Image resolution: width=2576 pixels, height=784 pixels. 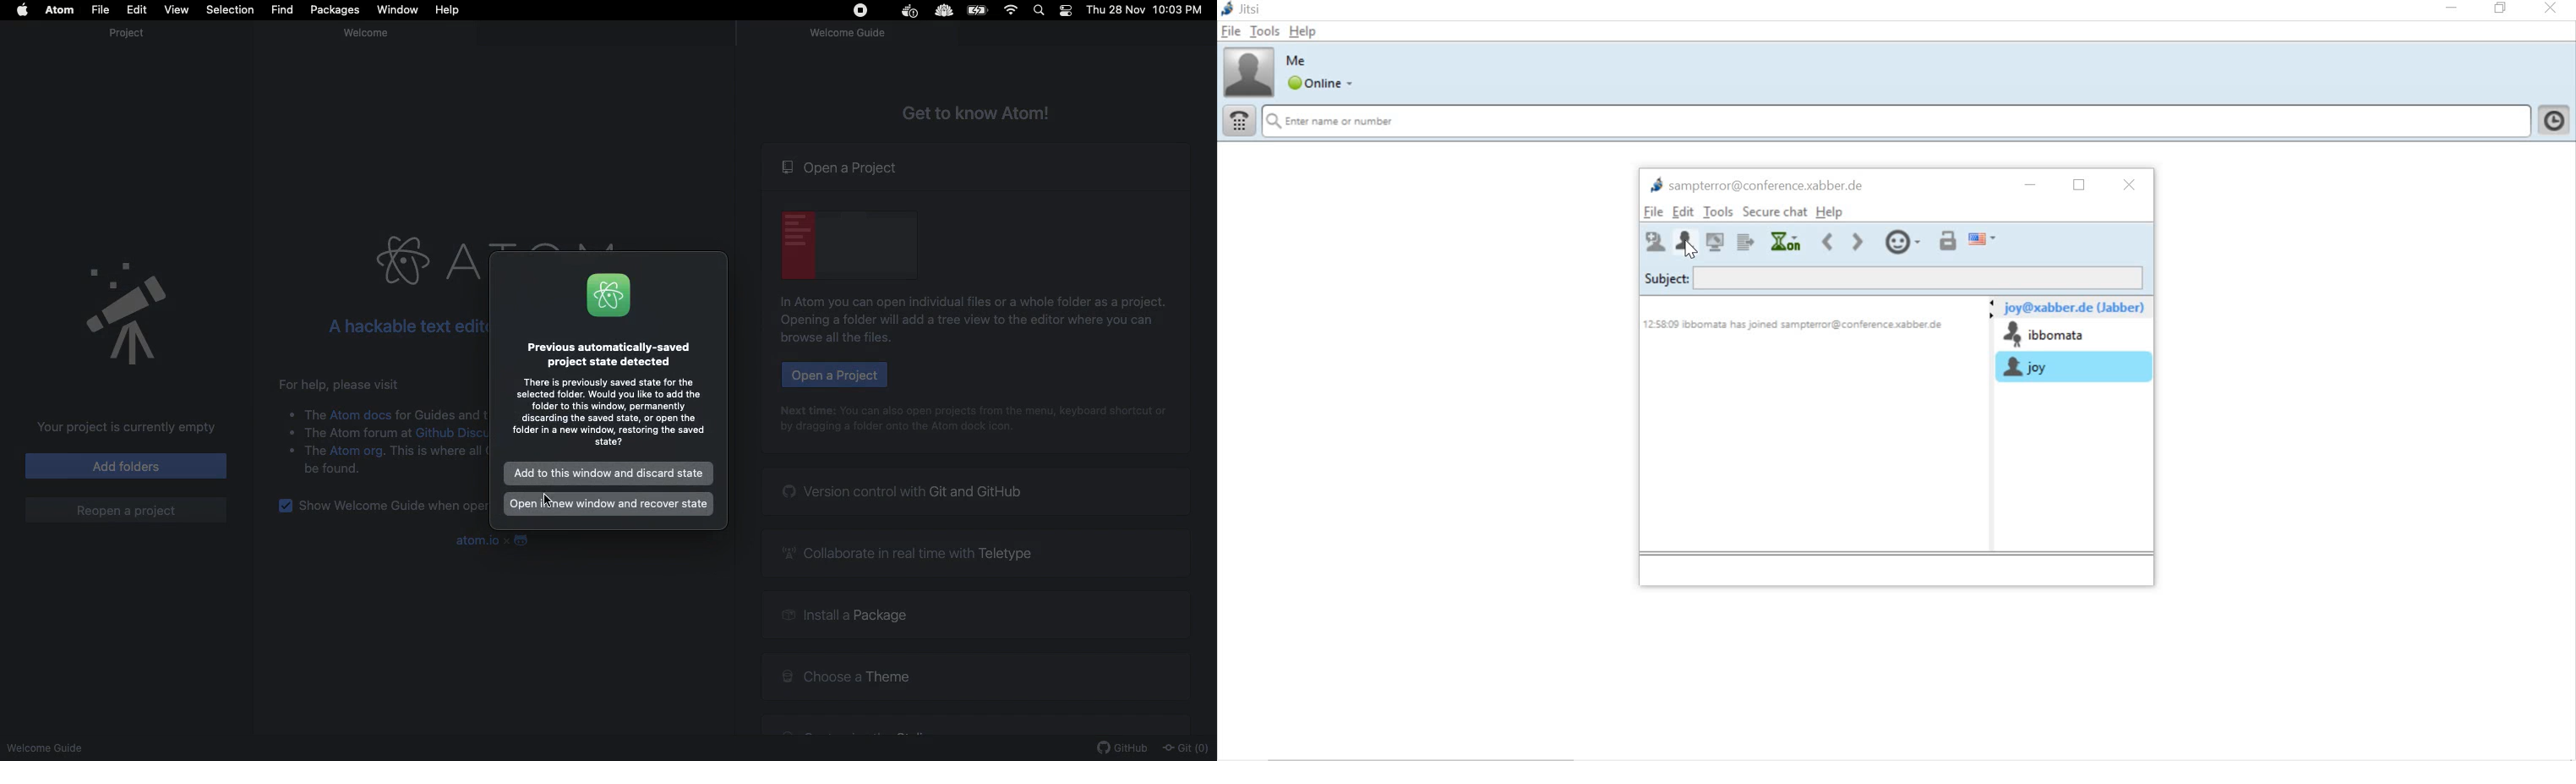 What do you see at coordinates (1980, 242) in the screenshot?
I see `spell checker` at bounding box center [1980, 242].